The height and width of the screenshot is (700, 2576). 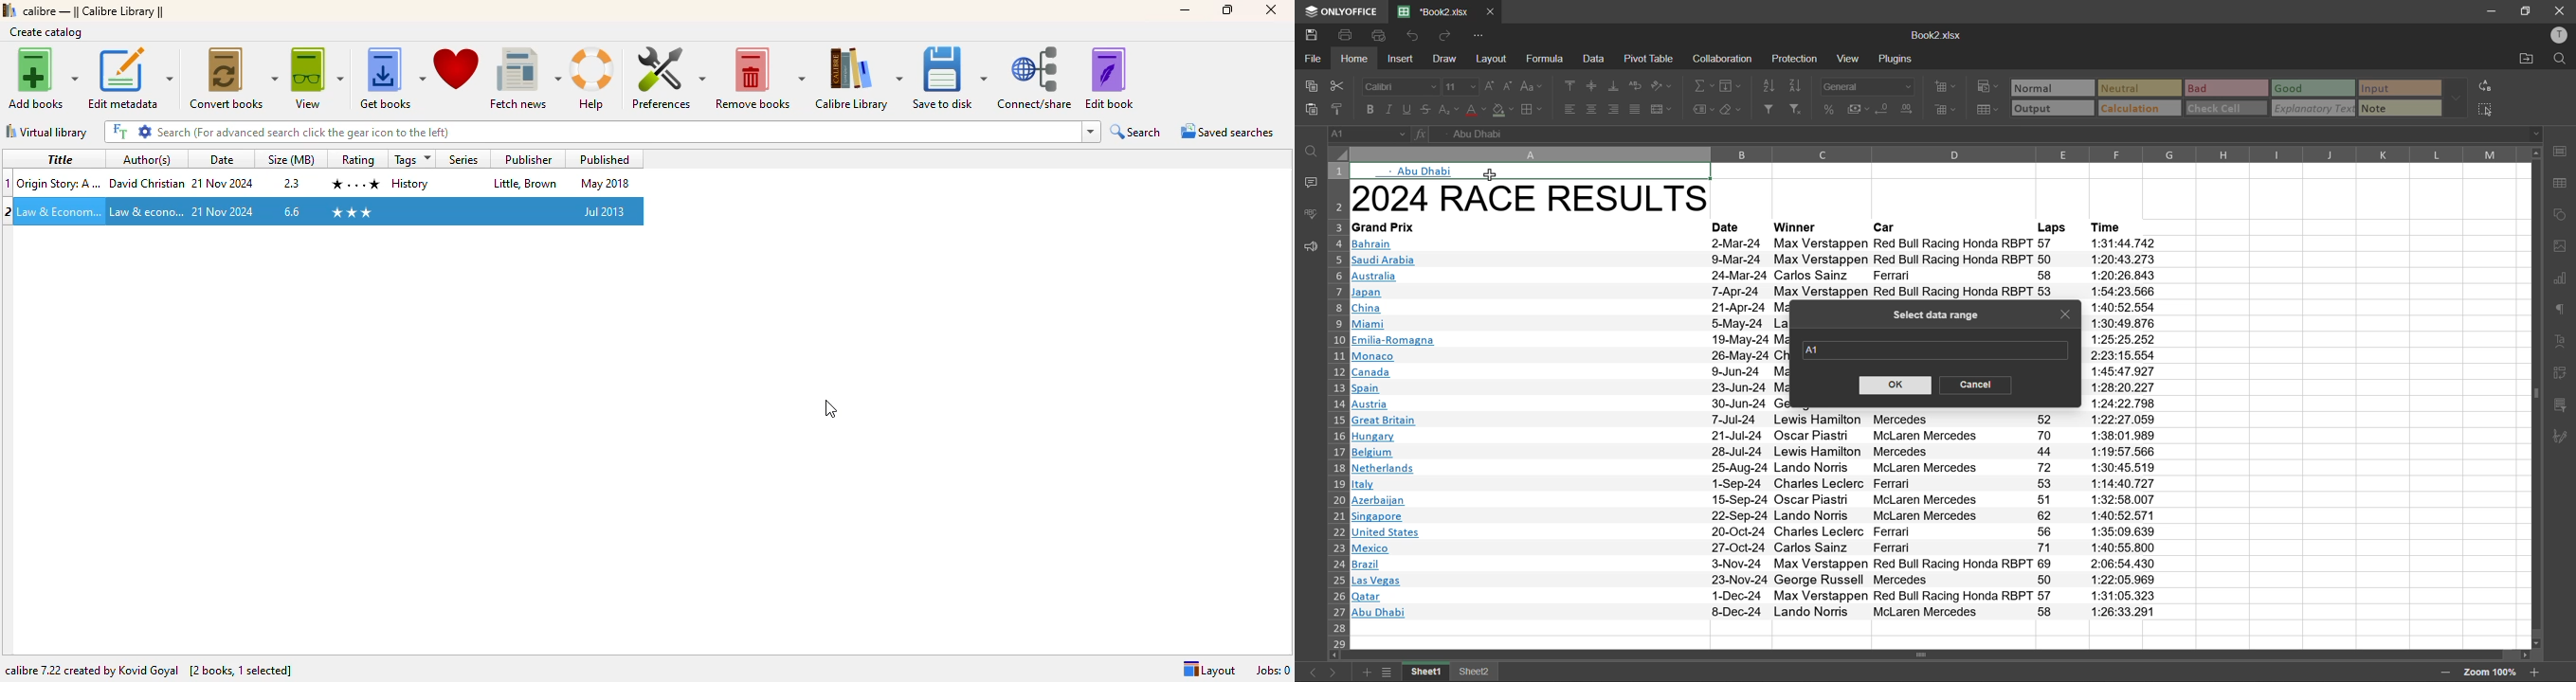 What do you see at coordinates (317, 79) in the screenshot?
I see `view` at bounding box center [317, 79].